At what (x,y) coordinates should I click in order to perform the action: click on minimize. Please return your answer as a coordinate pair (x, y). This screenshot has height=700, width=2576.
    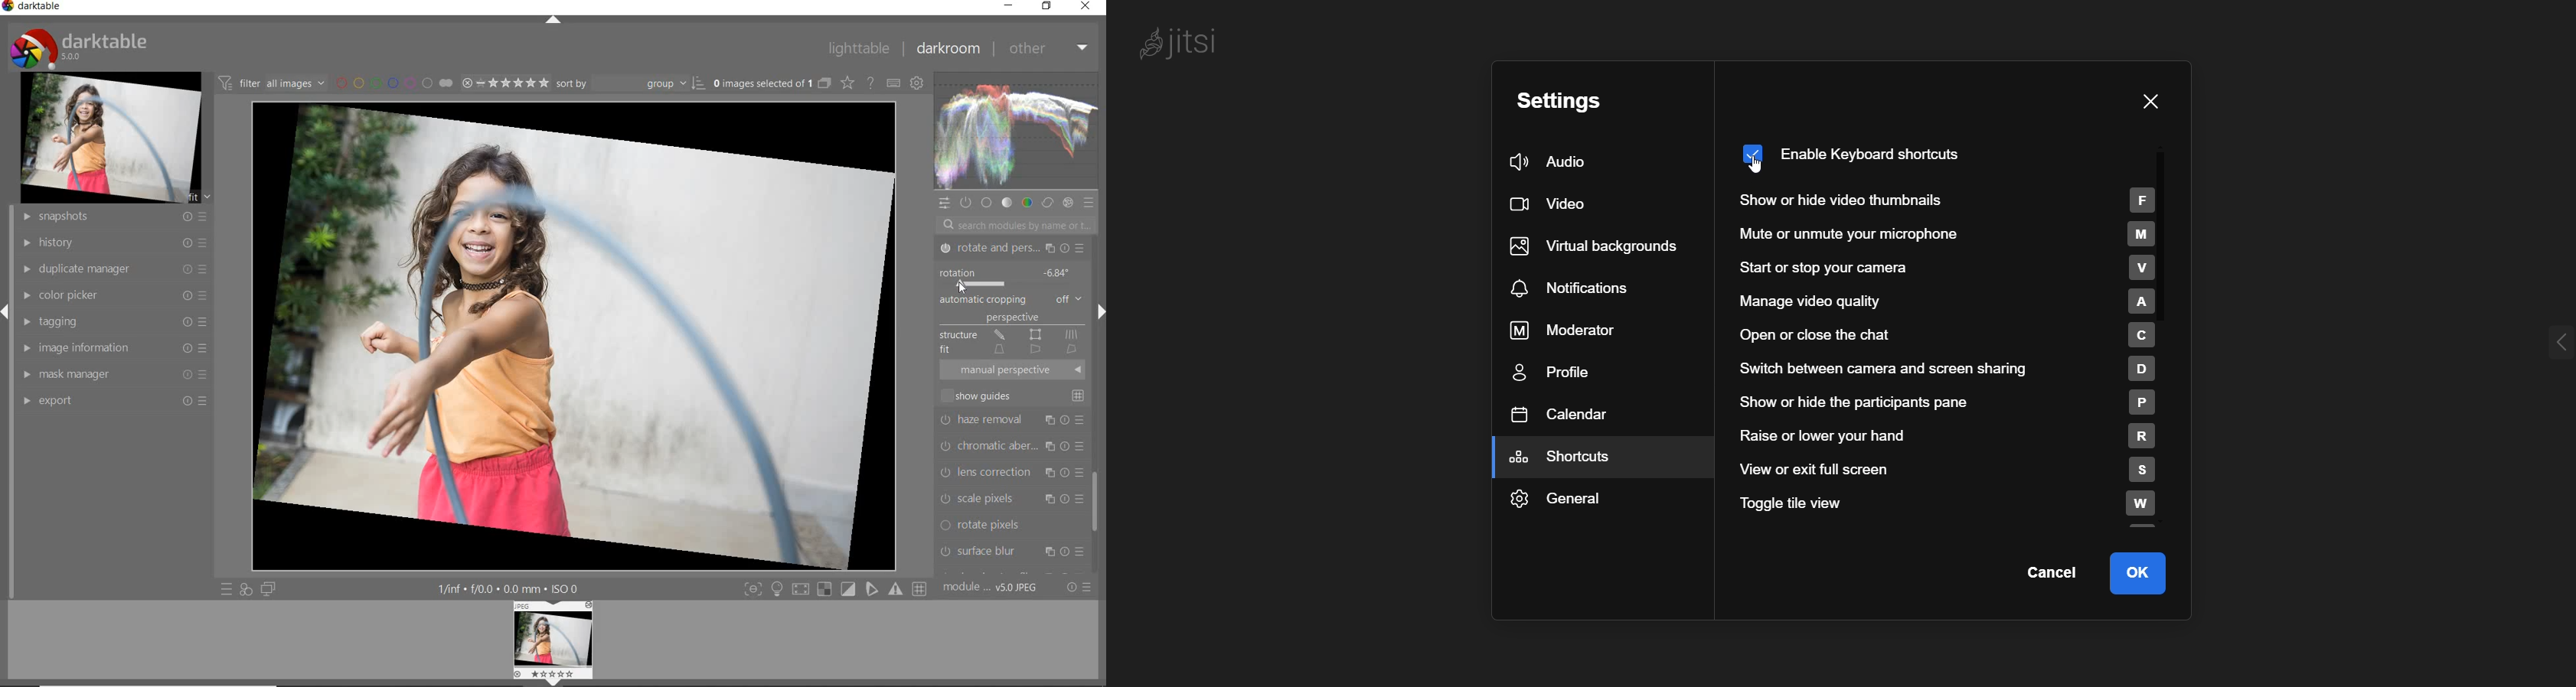
    Looking at the image, I should click on (1007, 6).